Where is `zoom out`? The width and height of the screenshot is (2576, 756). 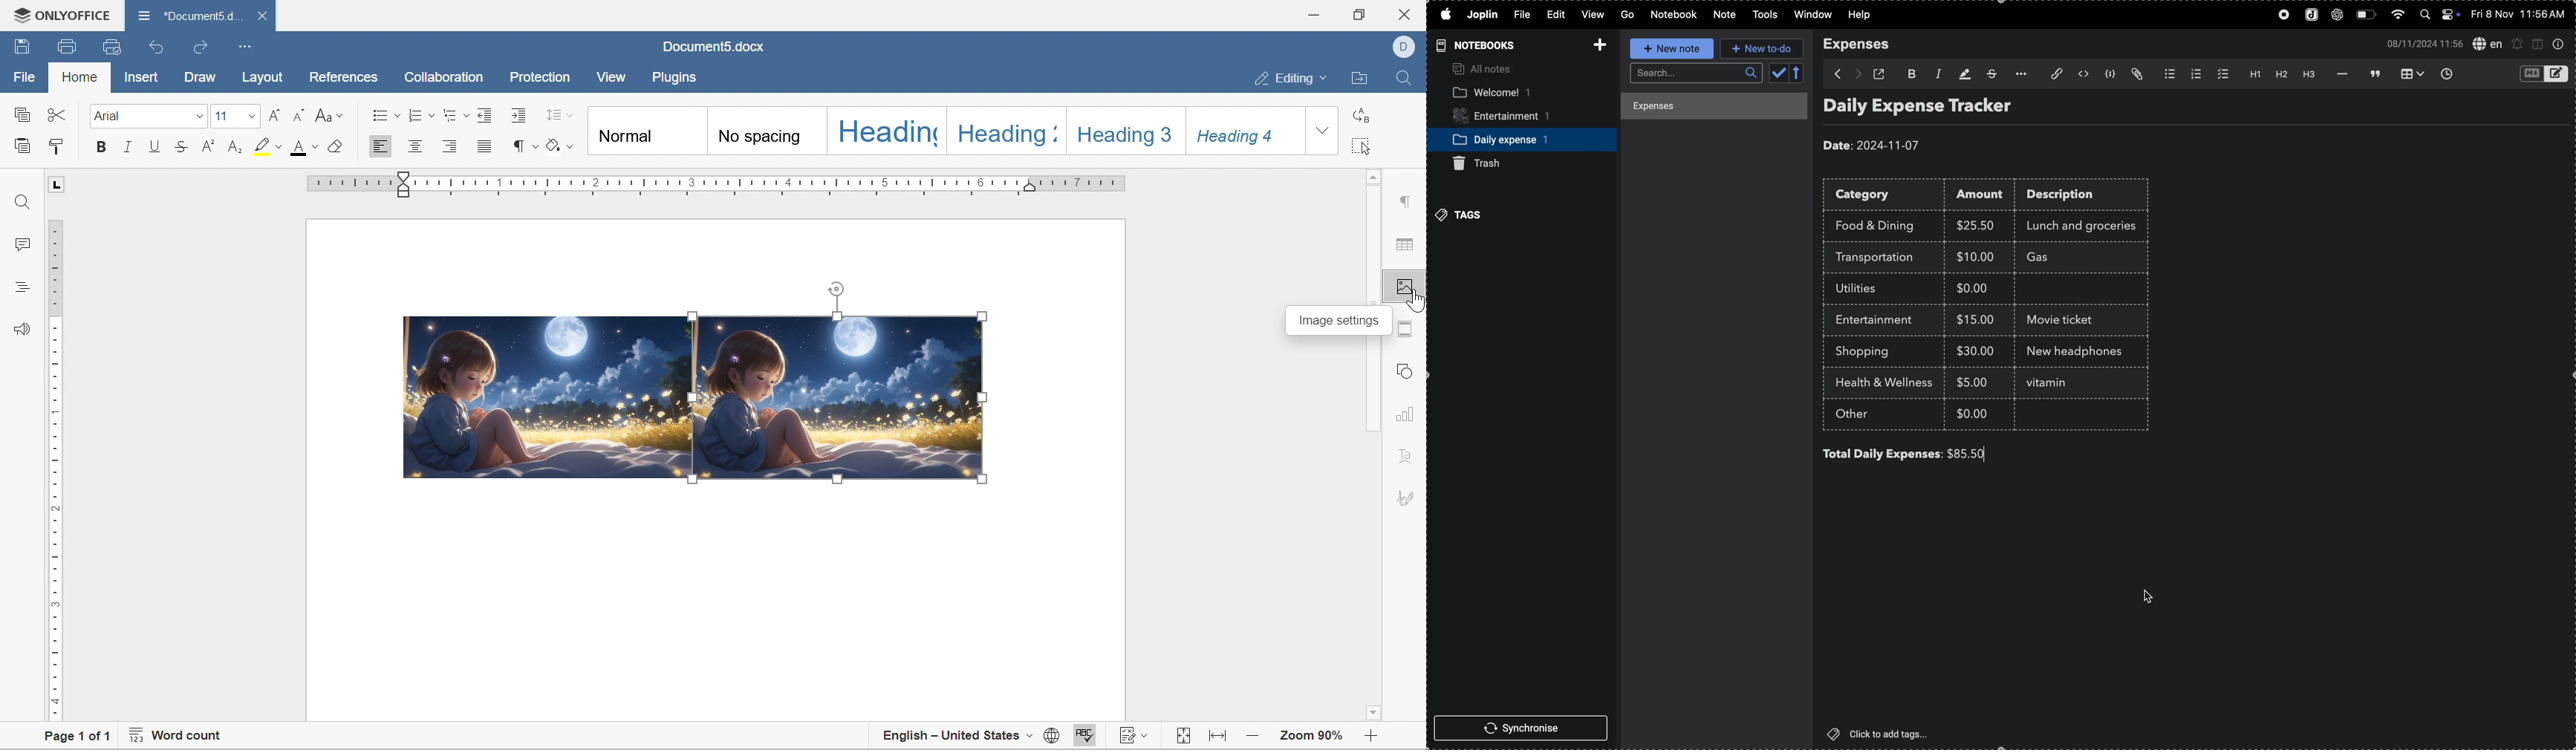
zoom out is located at coordinates (1369, 739).